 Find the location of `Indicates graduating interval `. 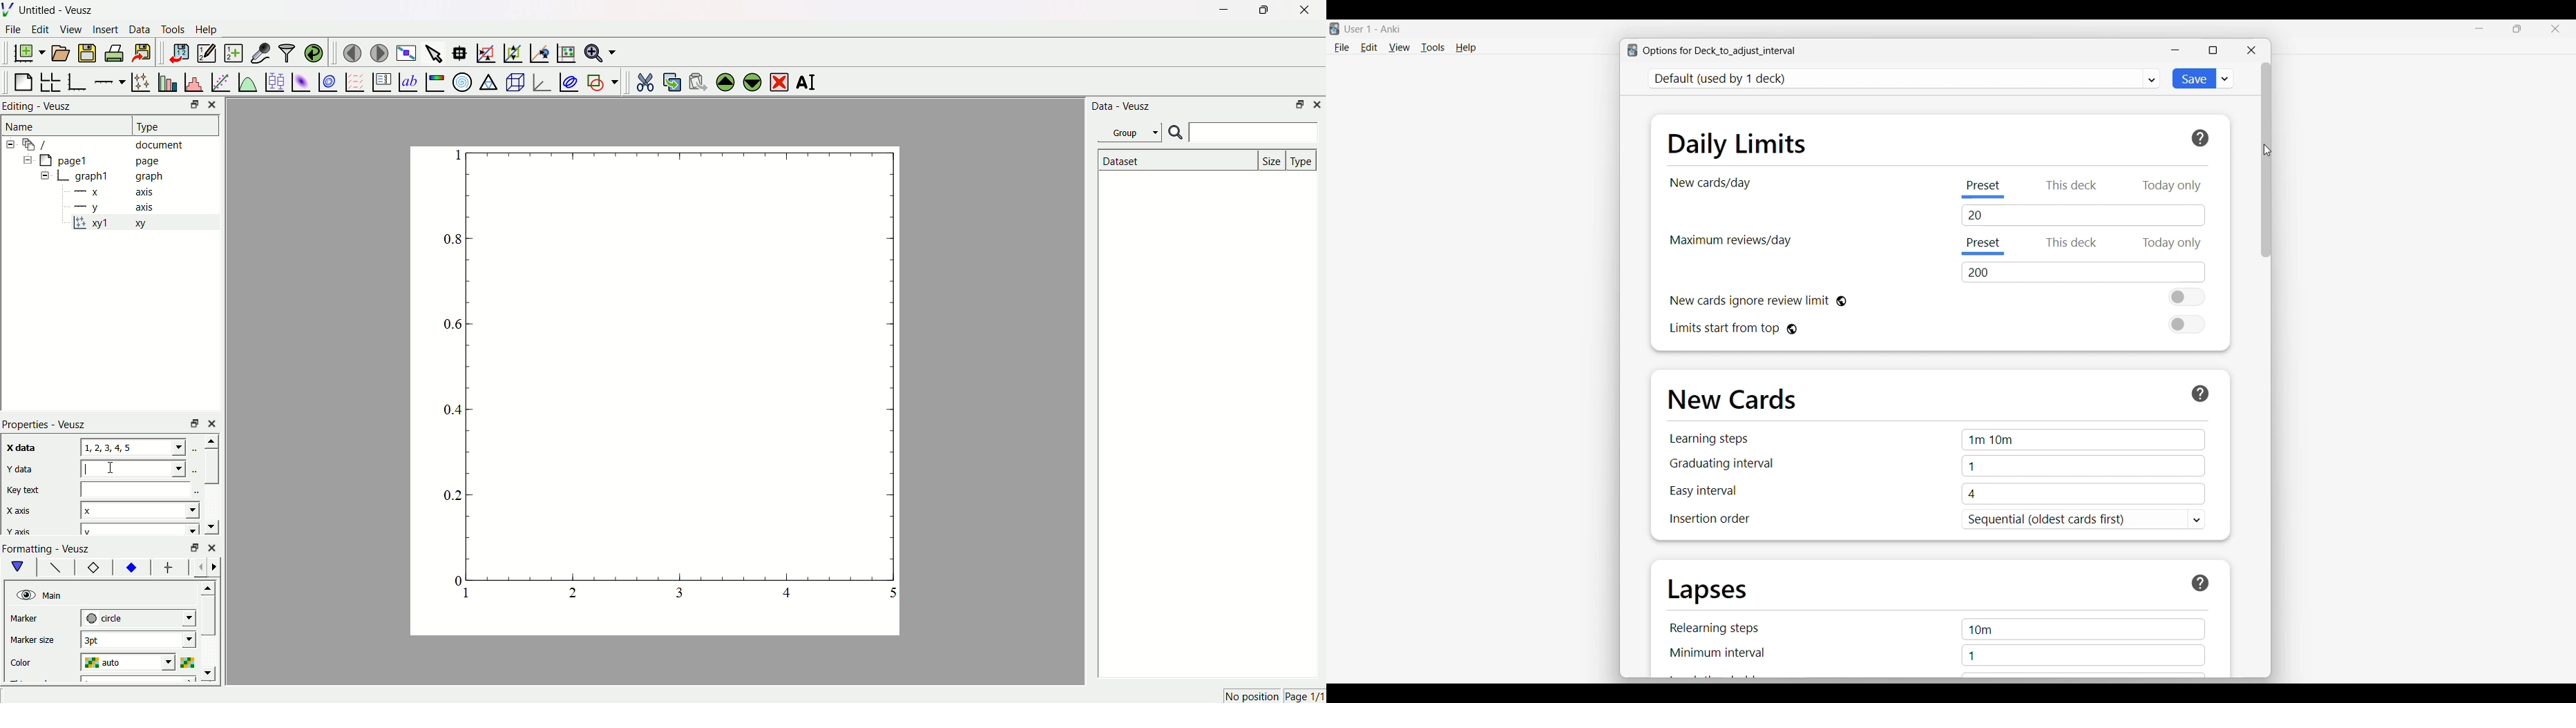

Indicates graduating interval  is located at coordinates (1722, 463).